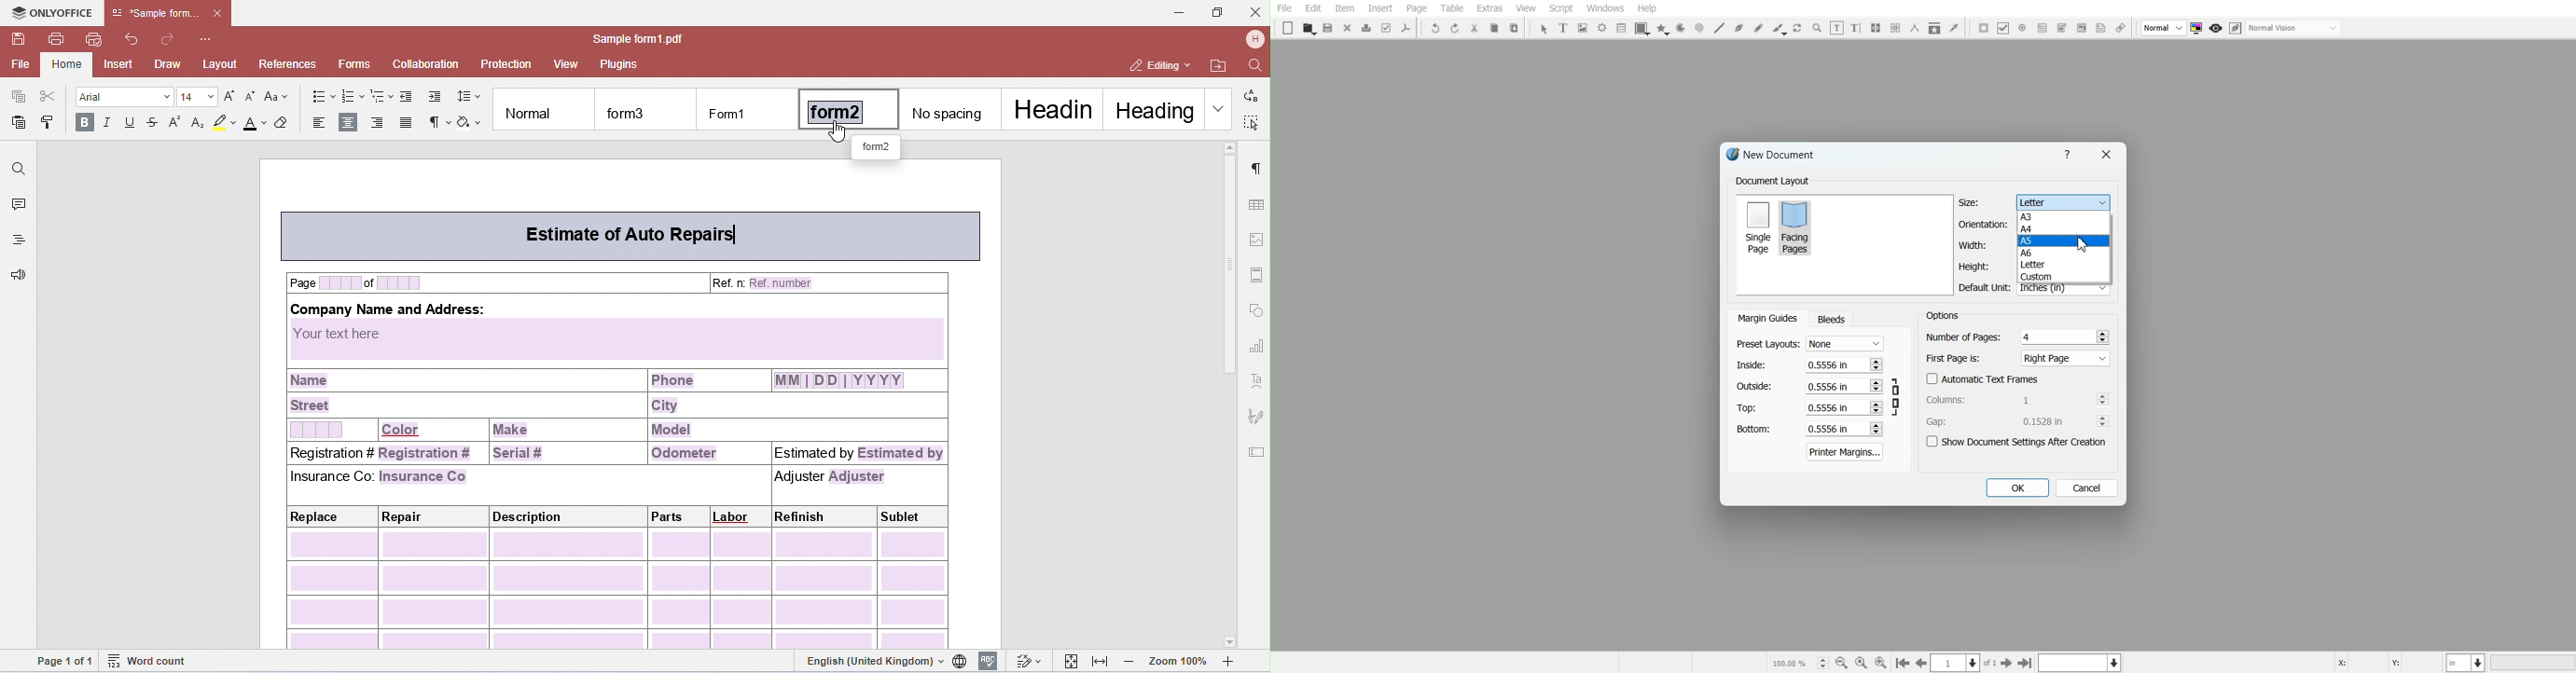 The height and width of the screenshot is (700, 2576). What do you see at coordinates (1561, 8) in the screenshot?
I see `Script` at bounding box center [1561, 8].